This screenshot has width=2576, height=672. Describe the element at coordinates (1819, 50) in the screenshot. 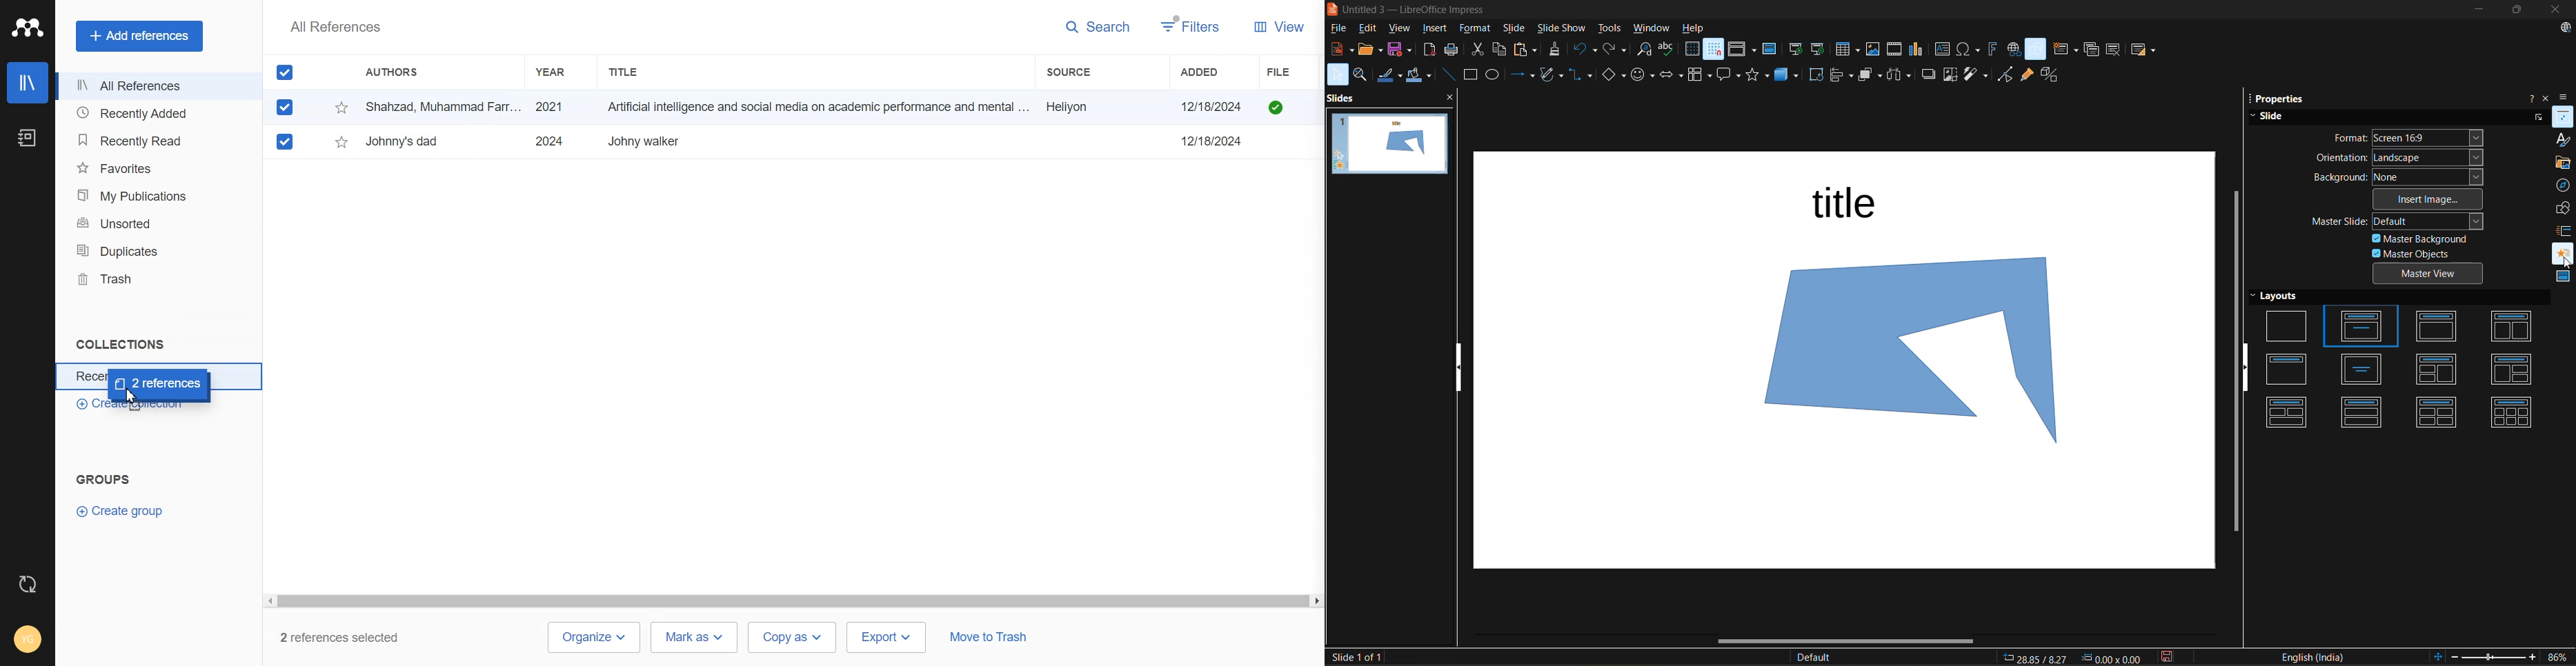

I see `start from current slide` at that location.